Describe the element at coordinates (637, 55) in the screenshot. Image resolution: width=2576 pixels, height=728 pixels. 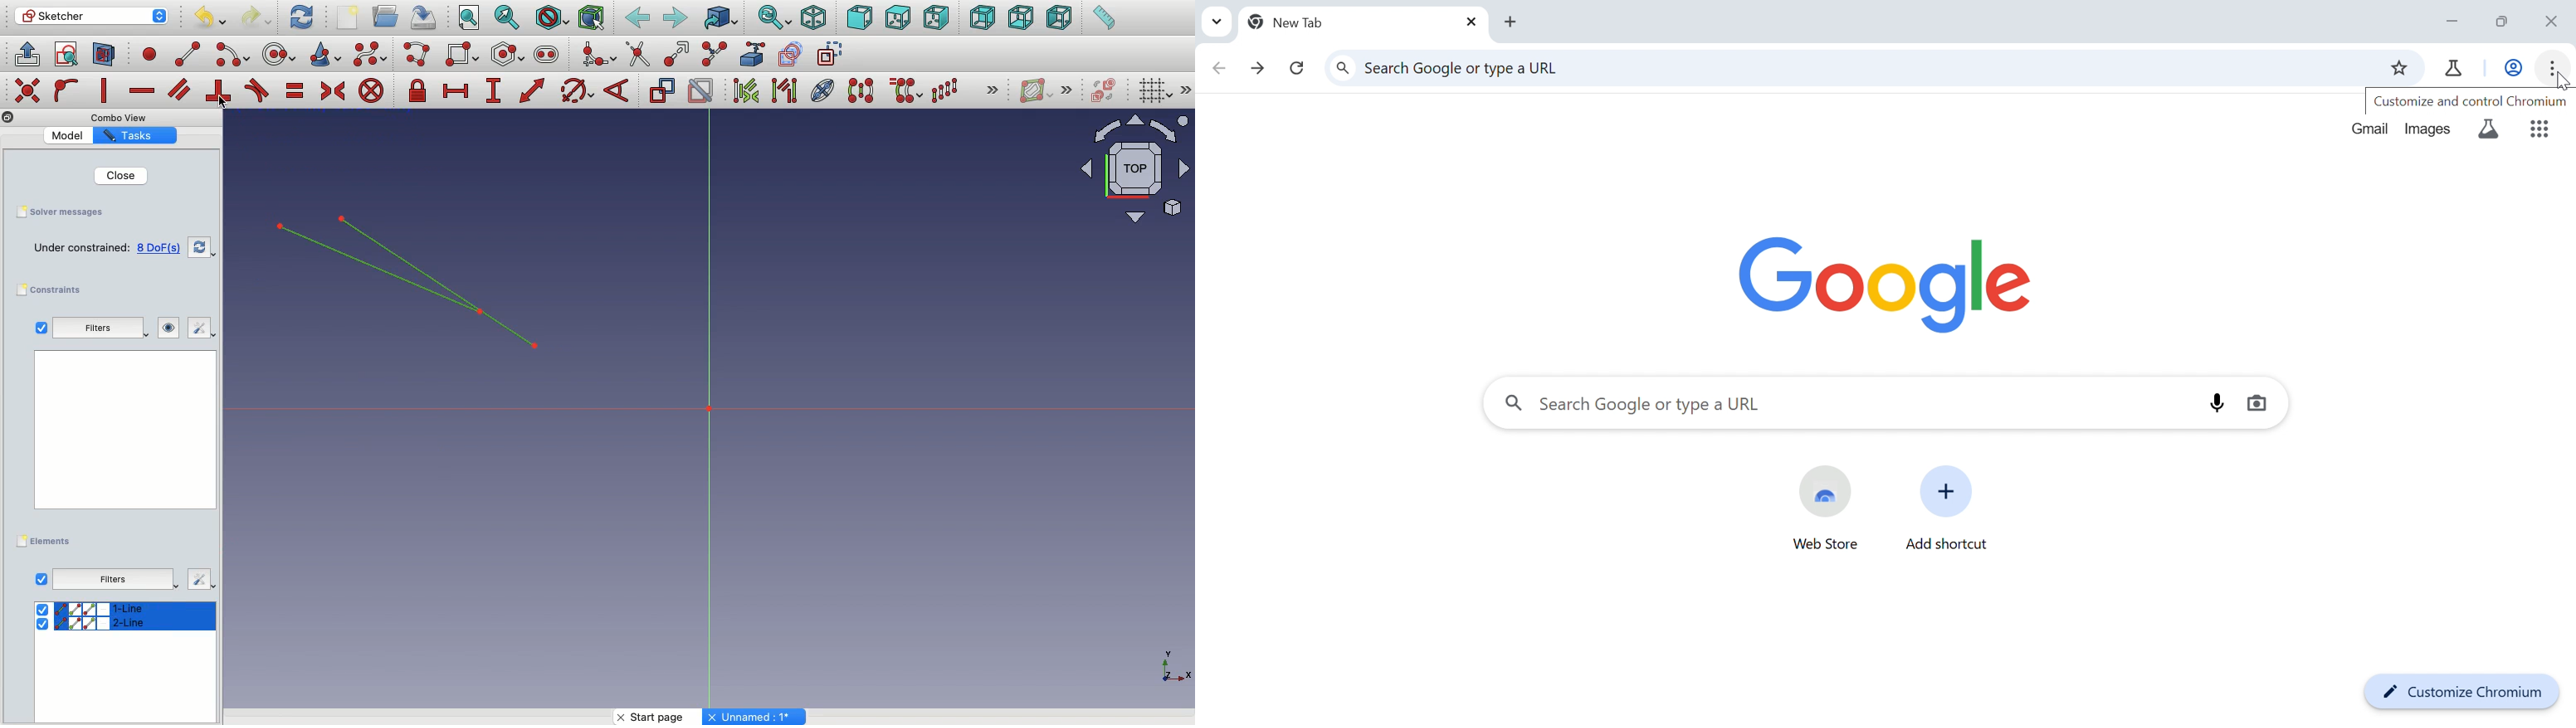
I see `trim edge` at that location.